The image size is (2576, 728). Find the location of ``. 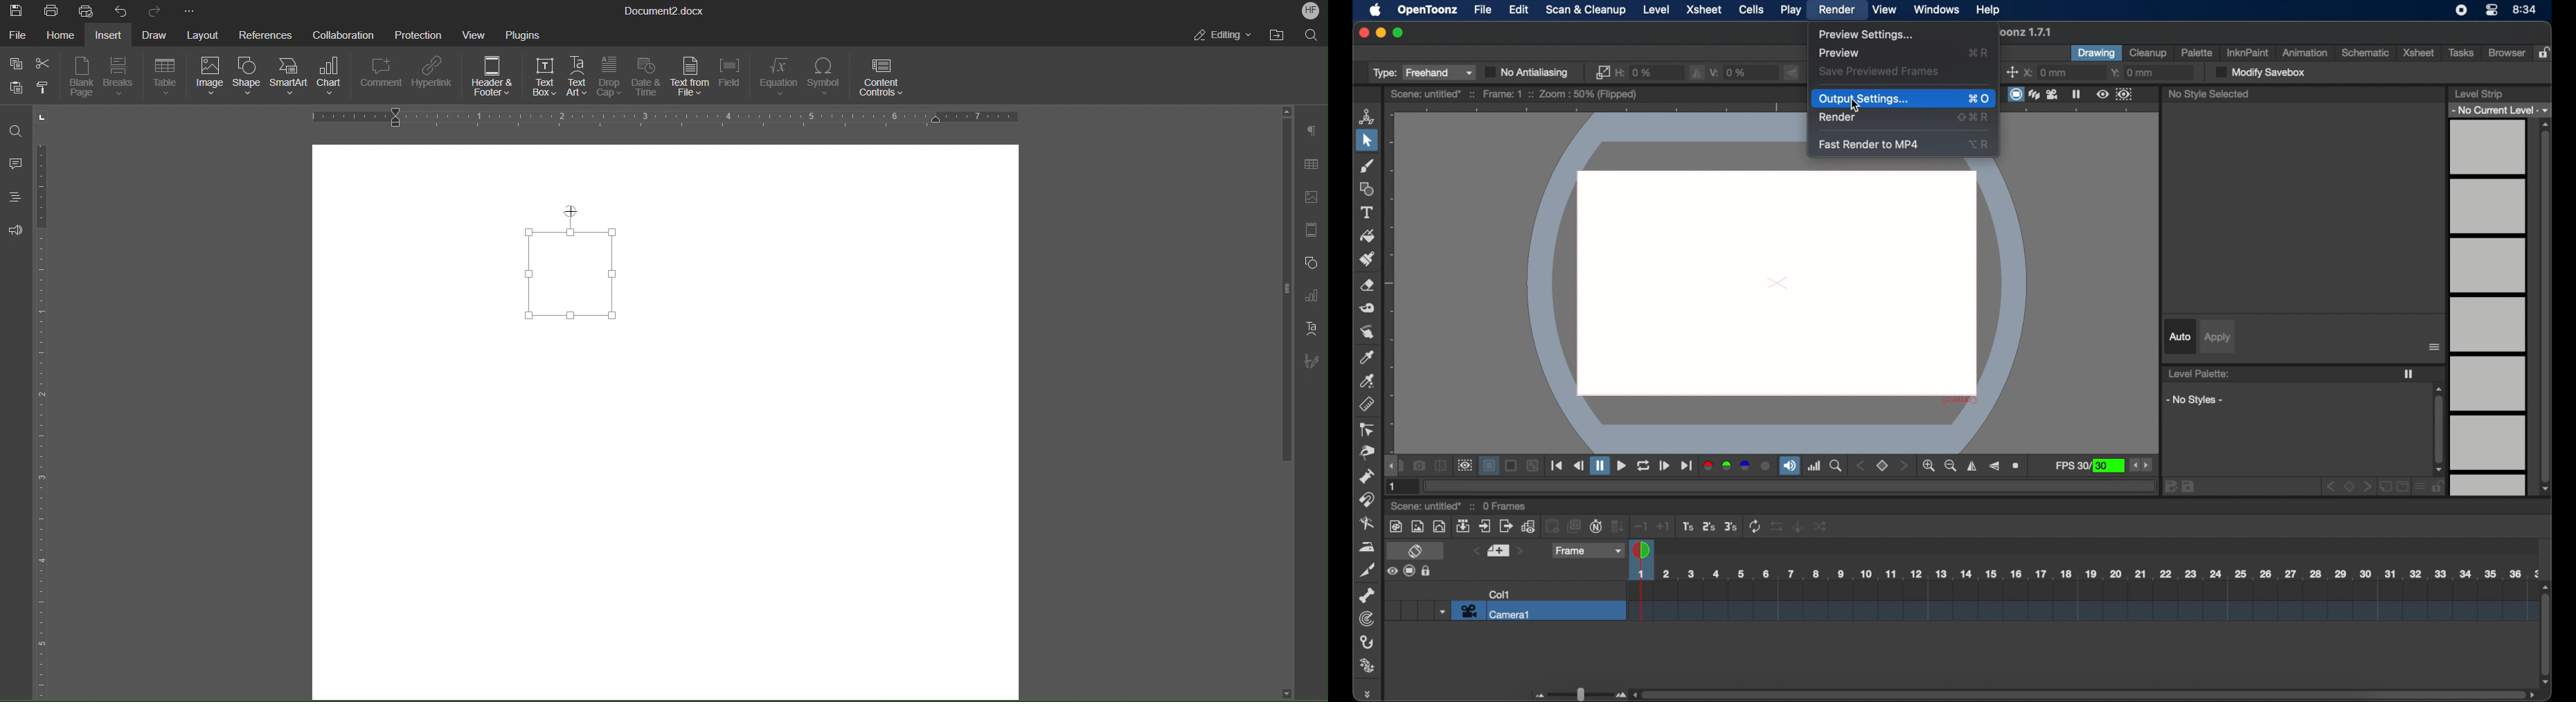

 is located at coordinates (1409, 571).